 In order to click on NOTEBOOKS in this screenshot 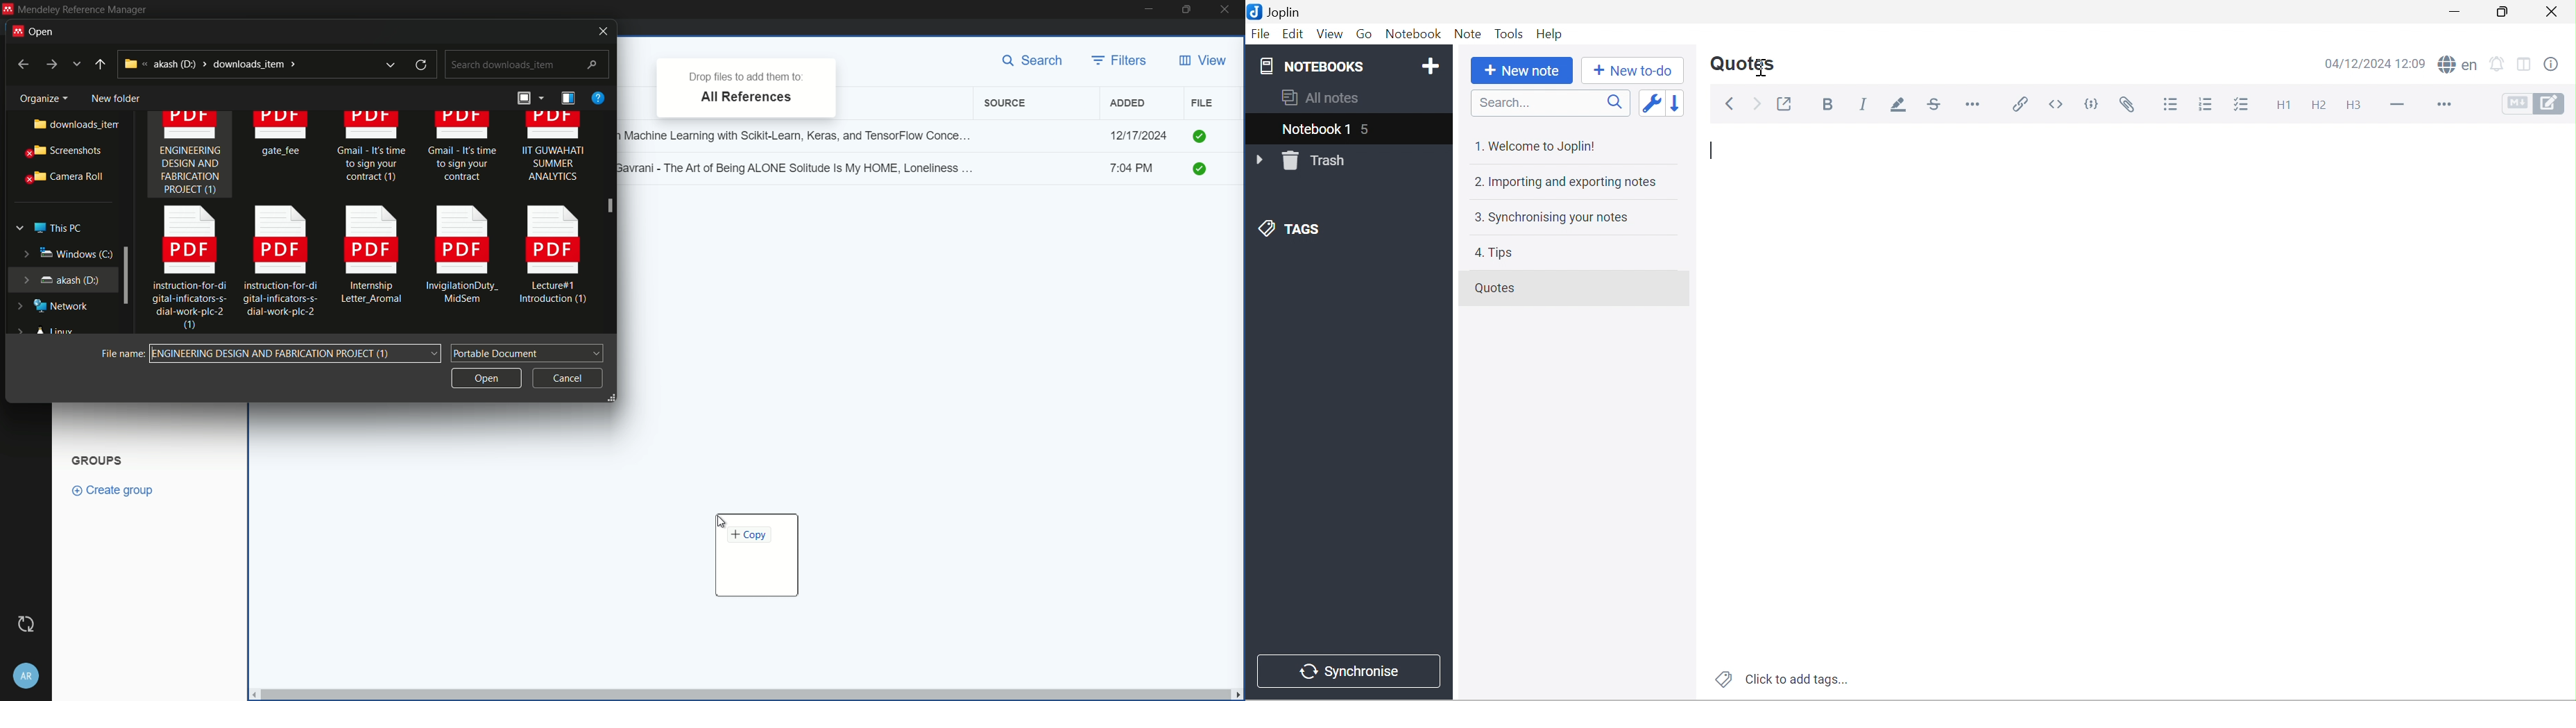, I will do `click(1315, 66)`.